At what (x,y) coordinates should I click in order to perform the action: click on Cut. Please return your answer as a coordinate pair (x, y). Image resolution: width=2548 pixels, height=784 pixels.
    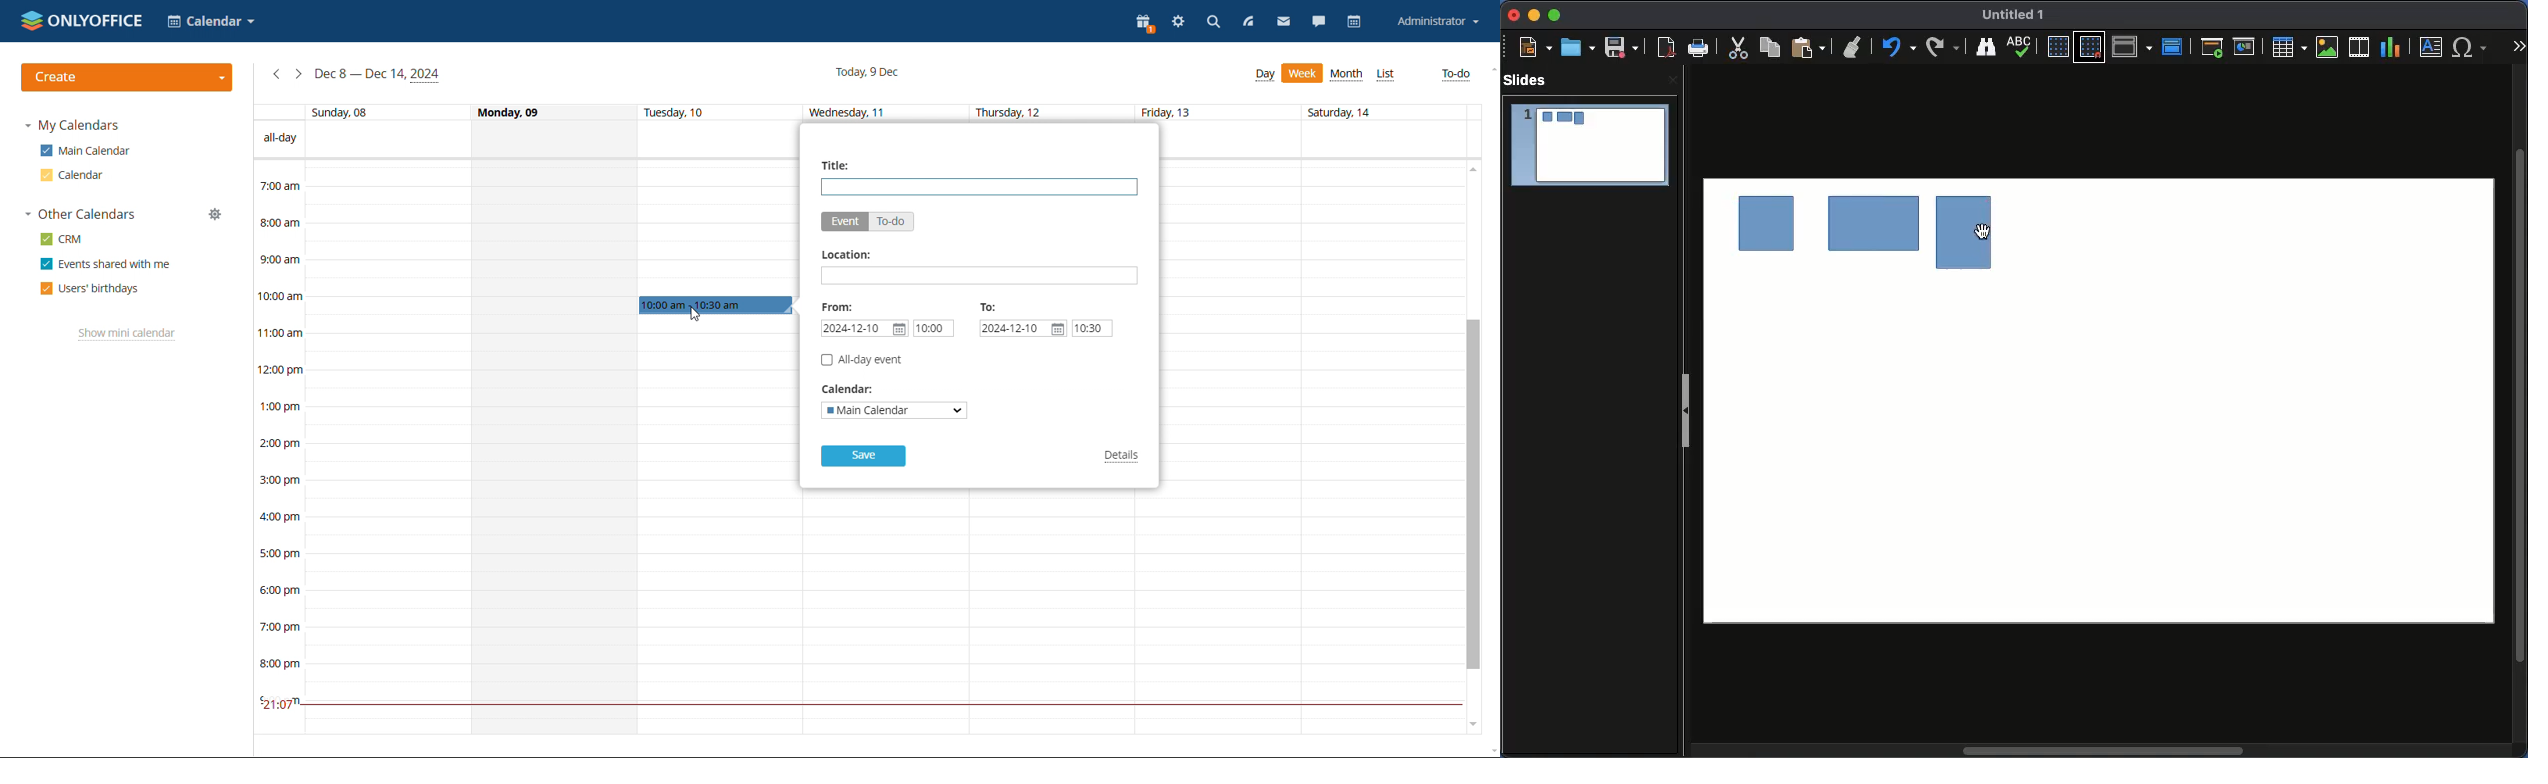
    Looking at the image, I should click on (1739, 49).